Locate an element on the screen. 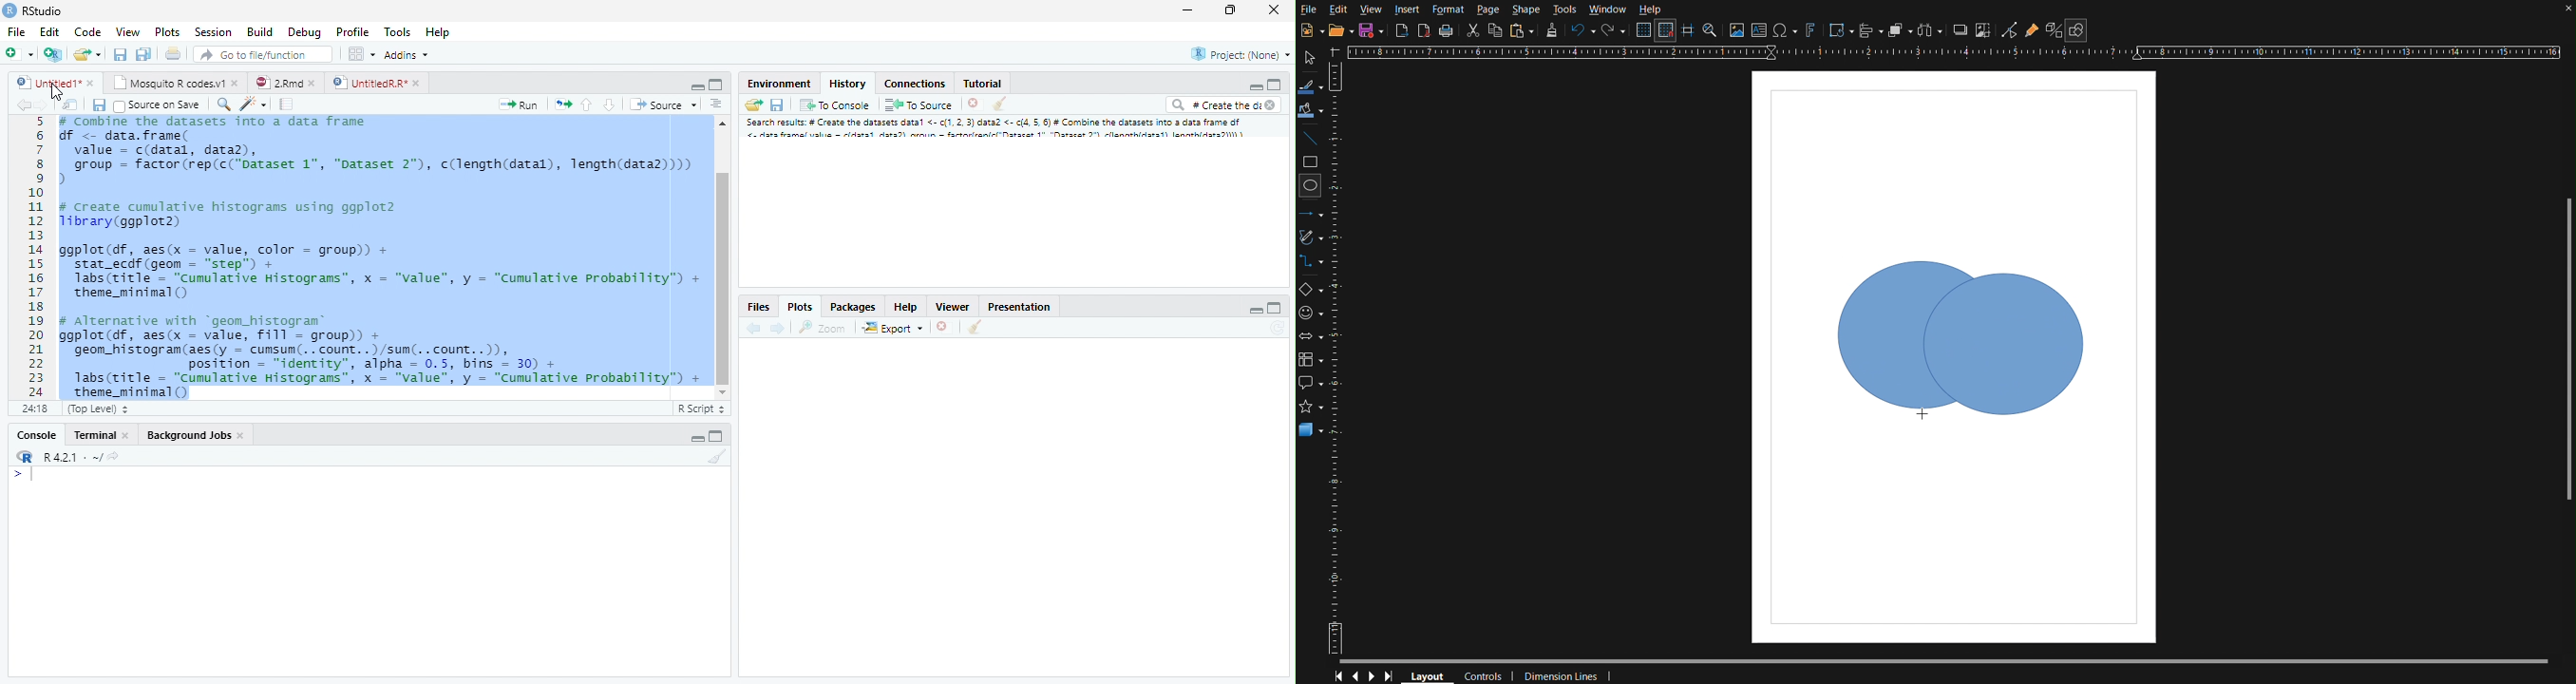 The height and width of the screenshot is (700, 2576). Run is located at coordinates (519, 104).